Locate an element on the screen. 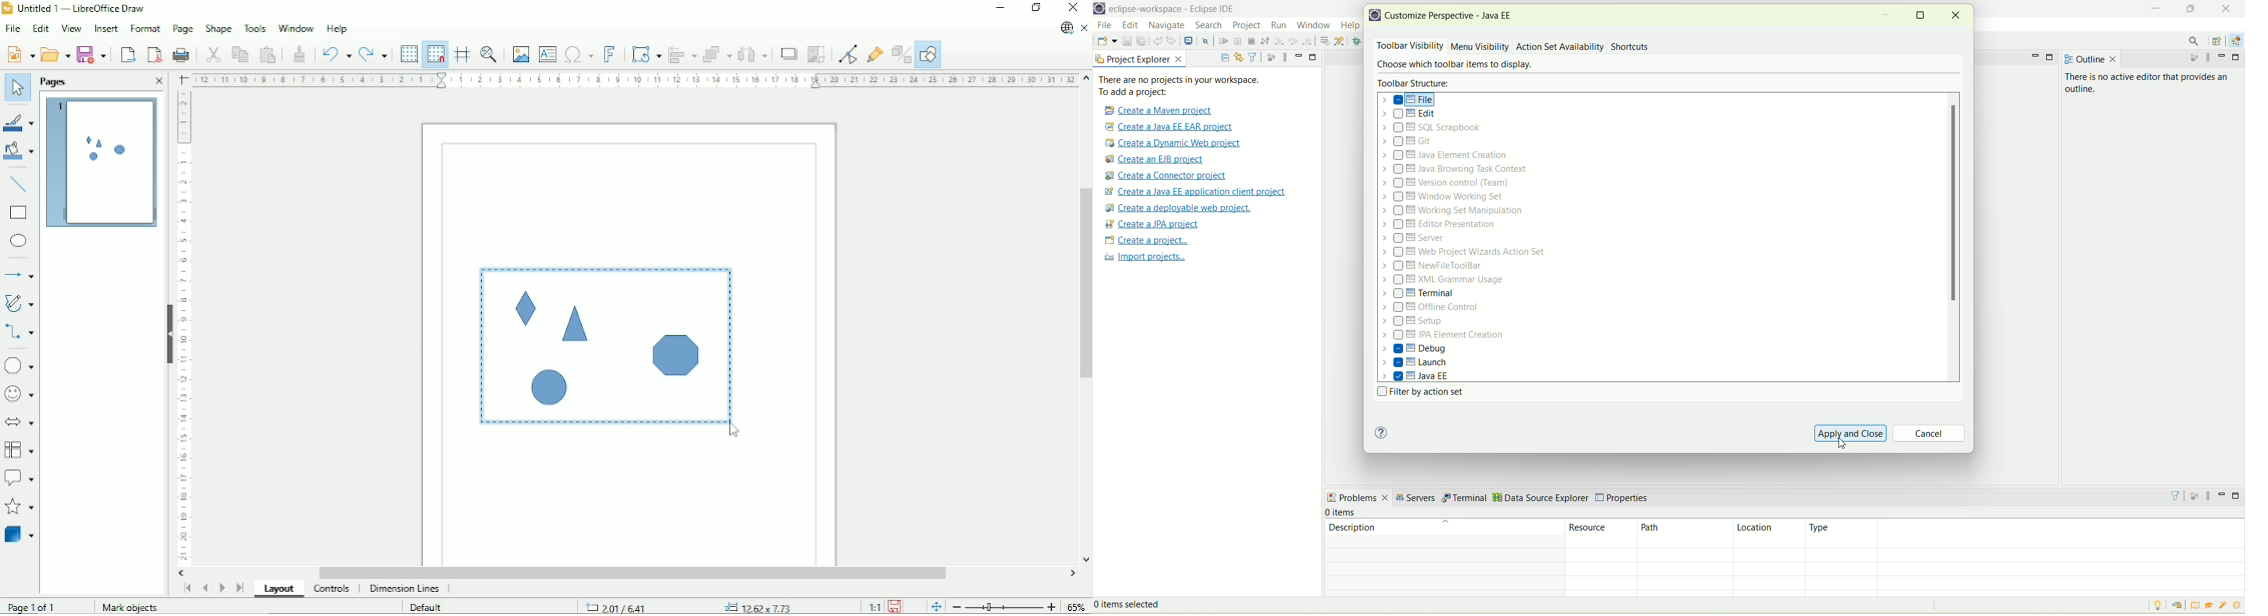 This screenshot has width=2268, height=616. Save is located at coordinates (895, 606).